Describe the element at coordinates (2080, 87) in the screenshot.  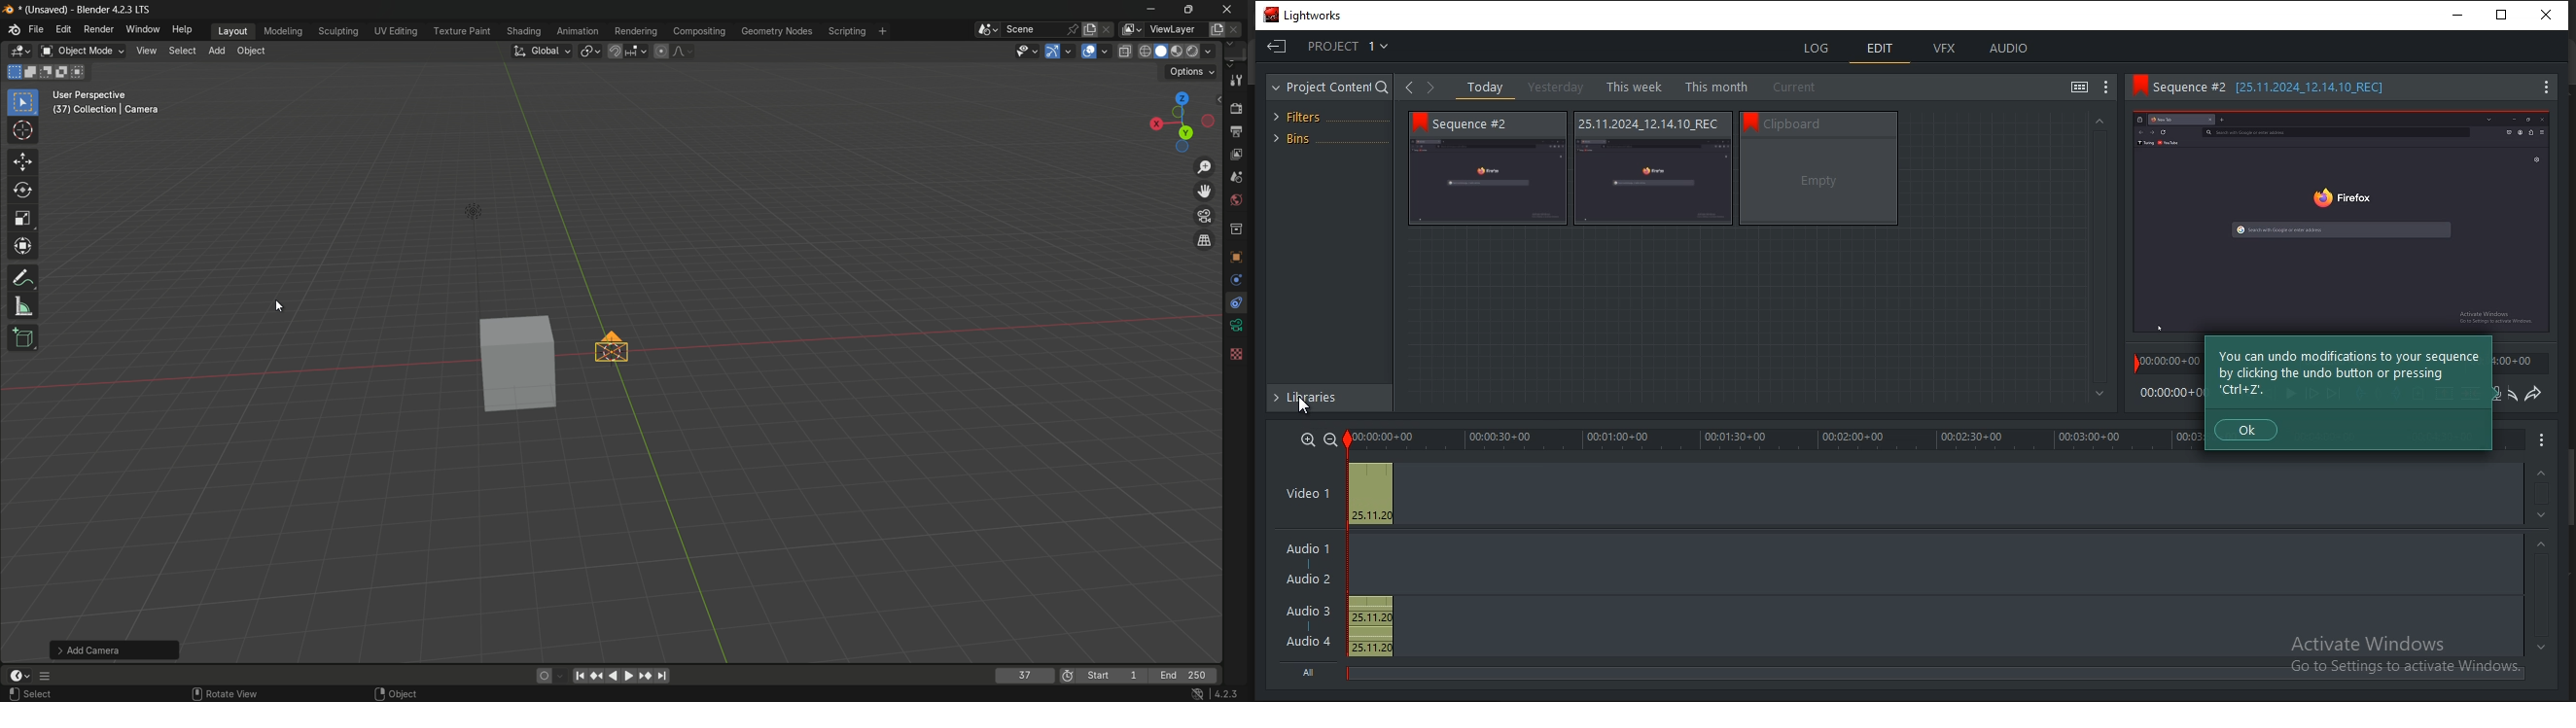
I see `toggle between list and tile view` at that location.